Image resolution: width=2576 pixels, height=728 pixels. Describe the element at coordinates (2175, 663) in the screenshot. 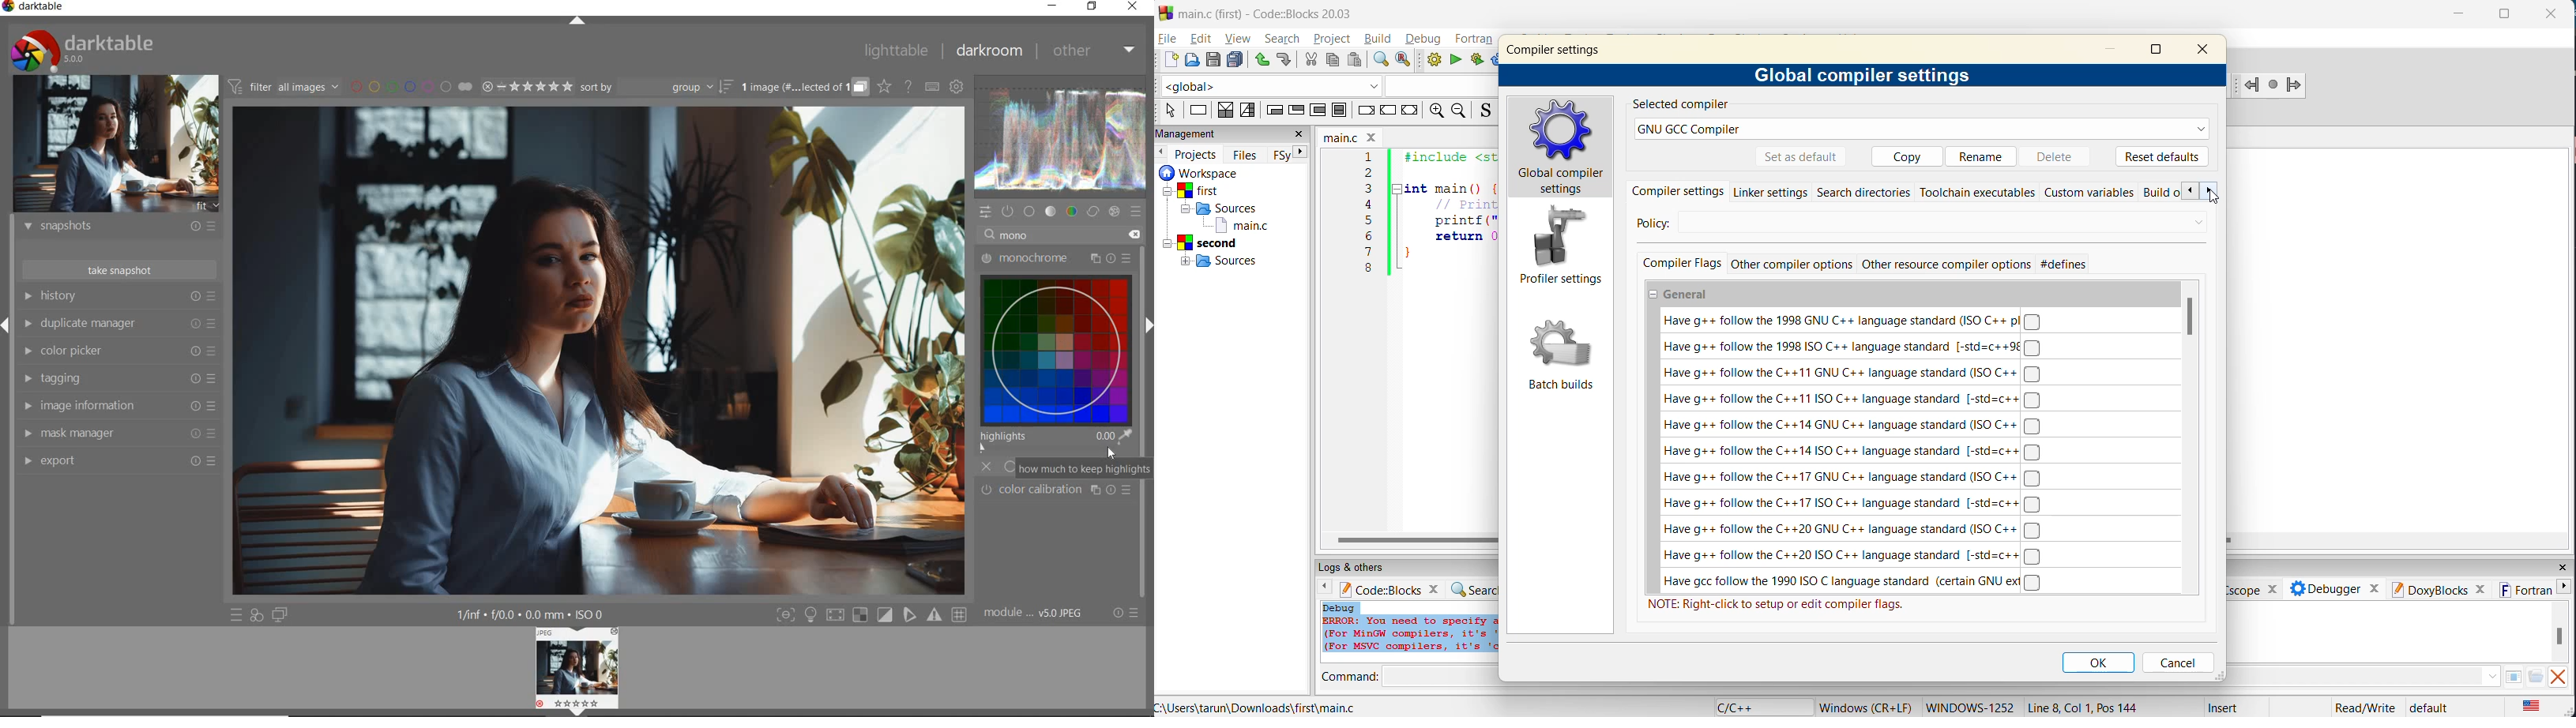

I see `cancel` at that location.